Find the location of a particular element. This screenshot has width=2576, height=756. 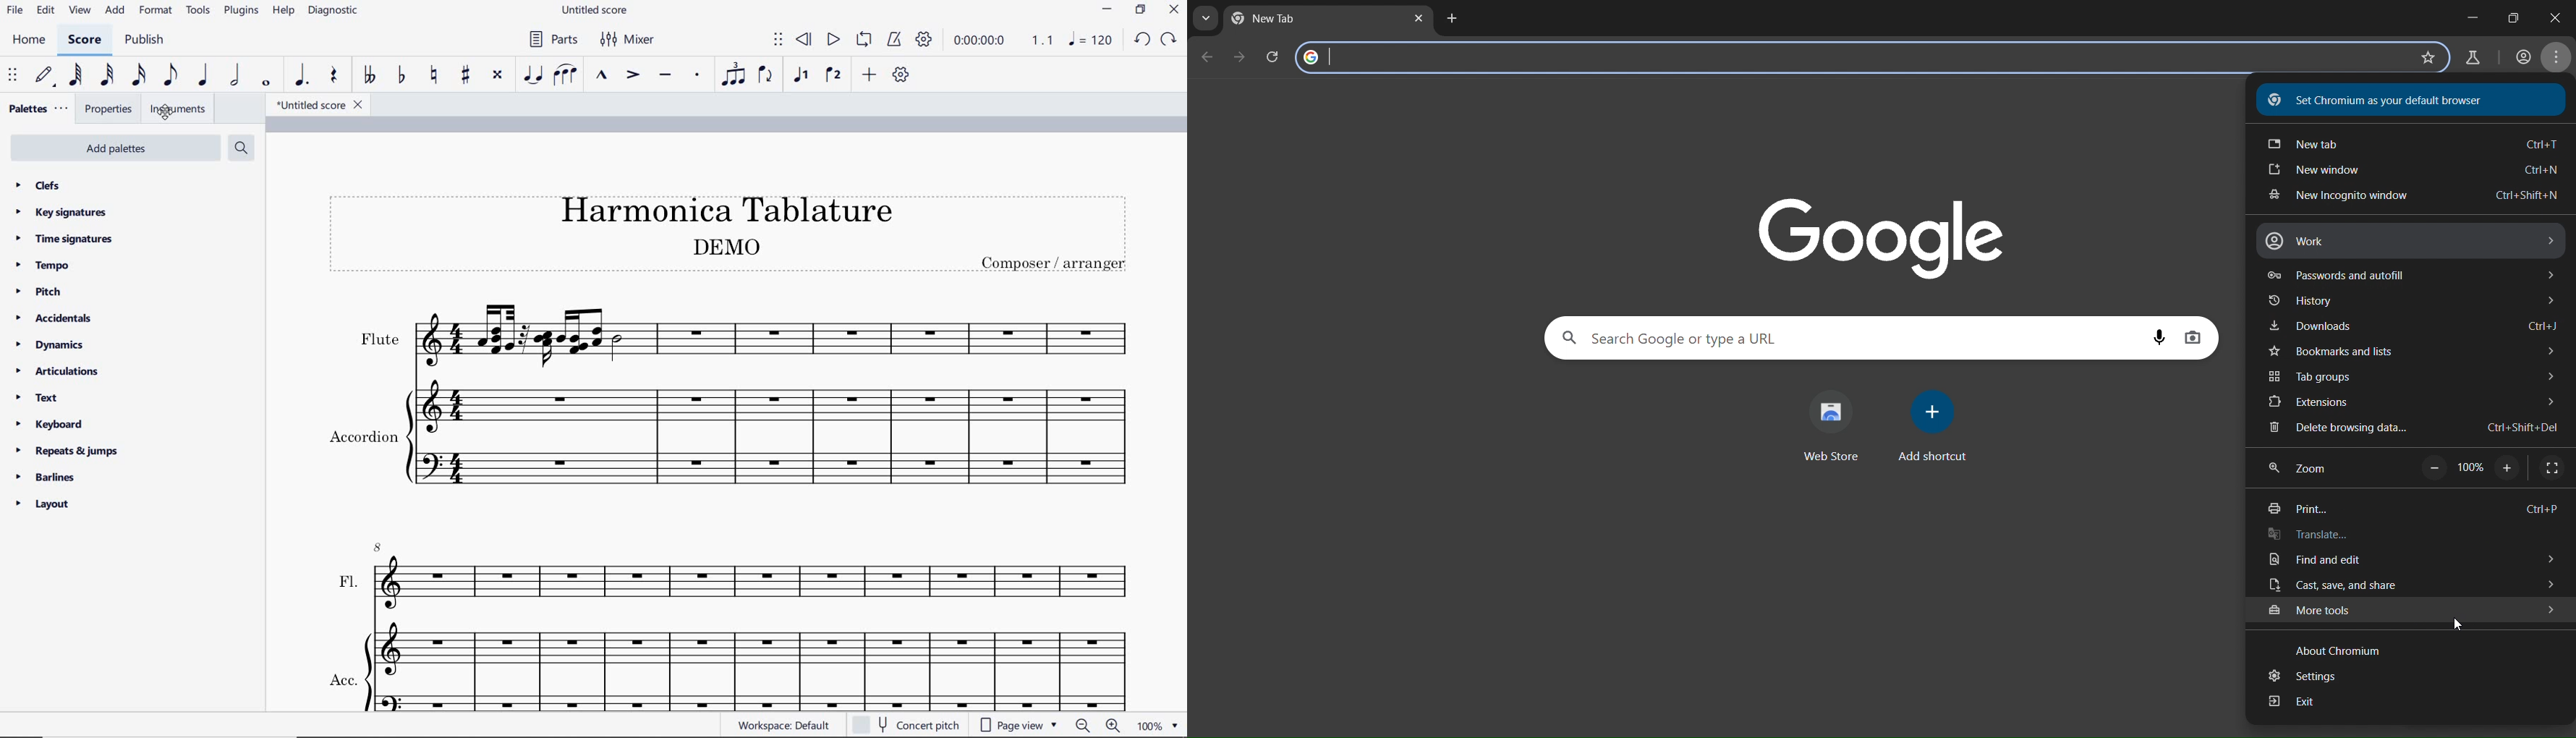

minimize is located at coordinates (2463, 14).